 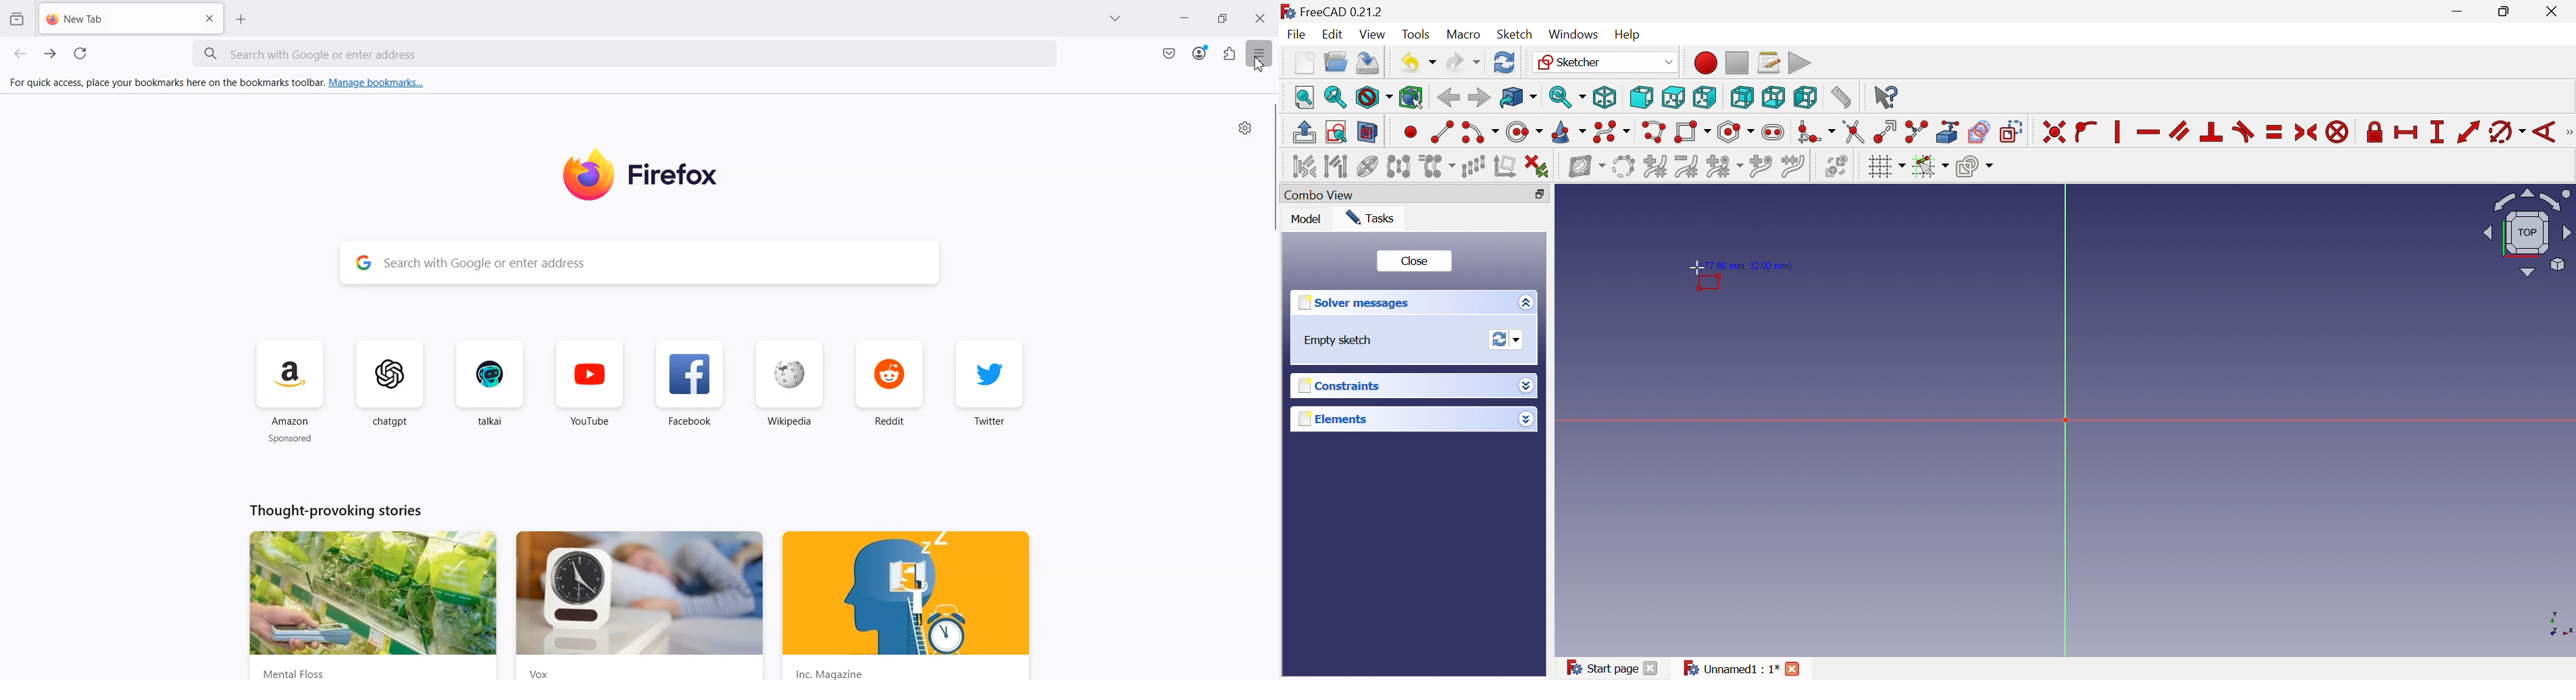 I want to click on Create arc, so click(x=1480, y=132).